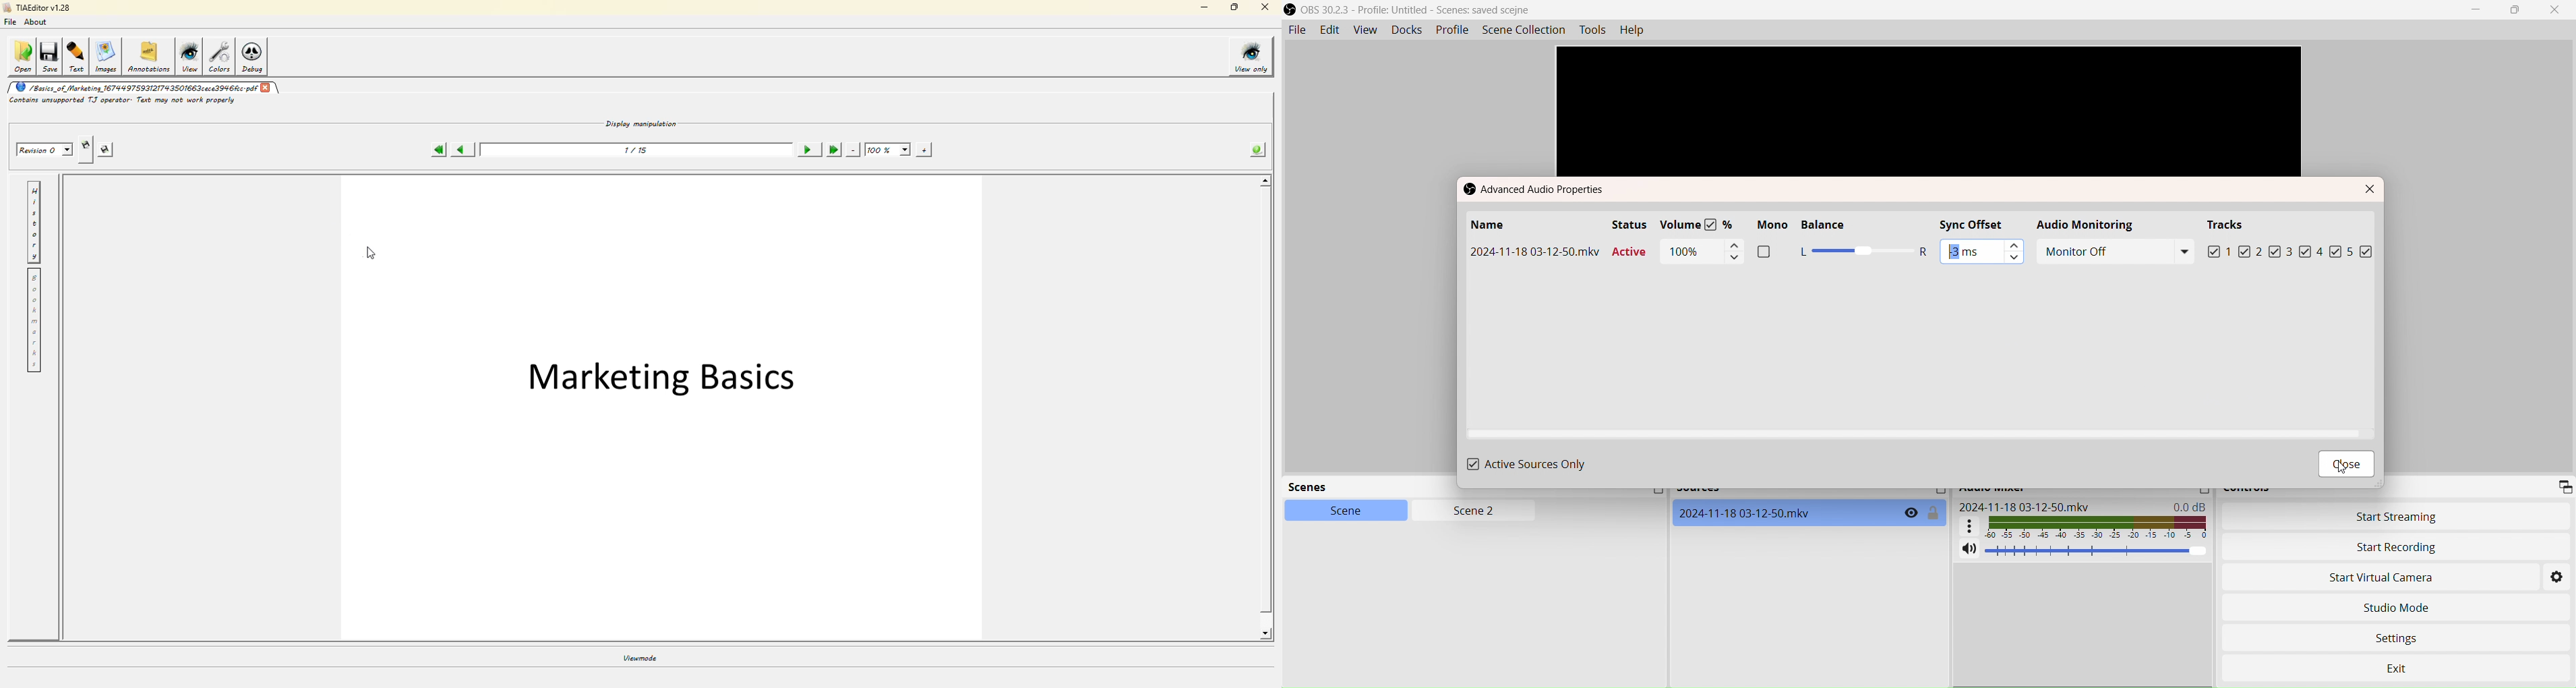  What do you see at coordinates (1363, 30) in the screenshot?
I see `View` at bounding box center [1363, 30].